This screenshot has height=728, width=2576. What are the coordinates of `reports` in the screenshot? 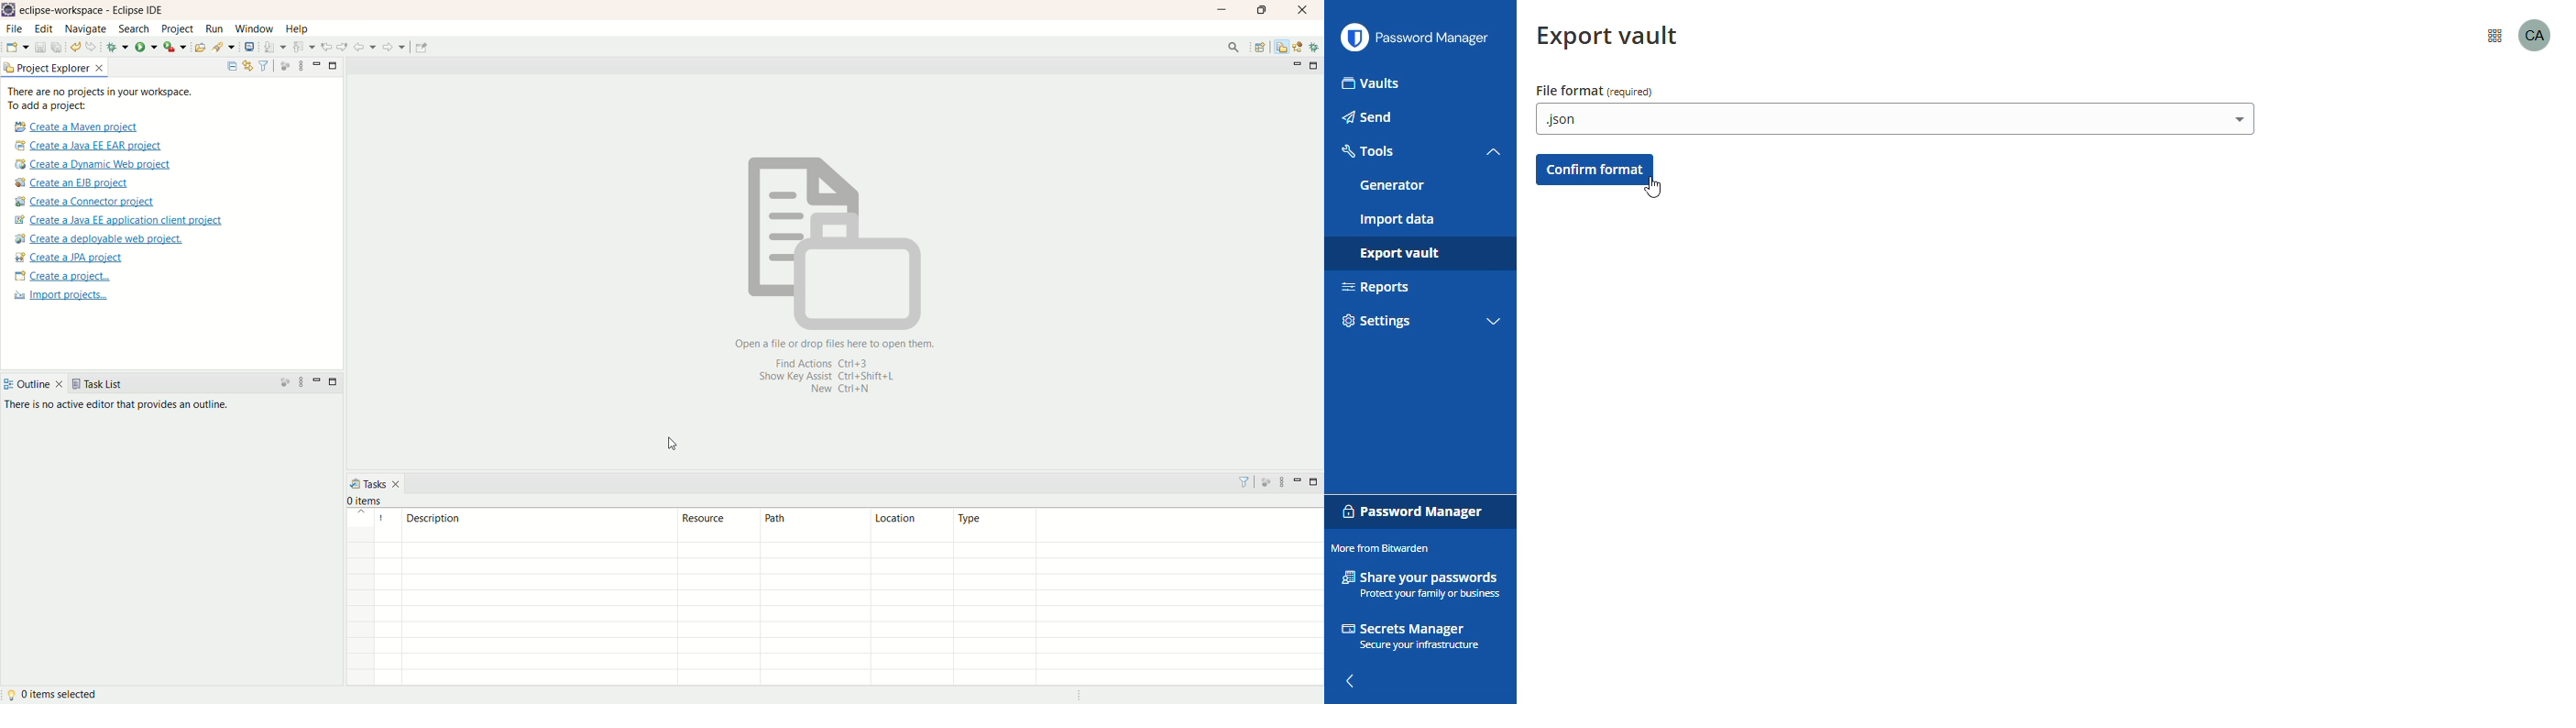 It's located at (1377, 288).